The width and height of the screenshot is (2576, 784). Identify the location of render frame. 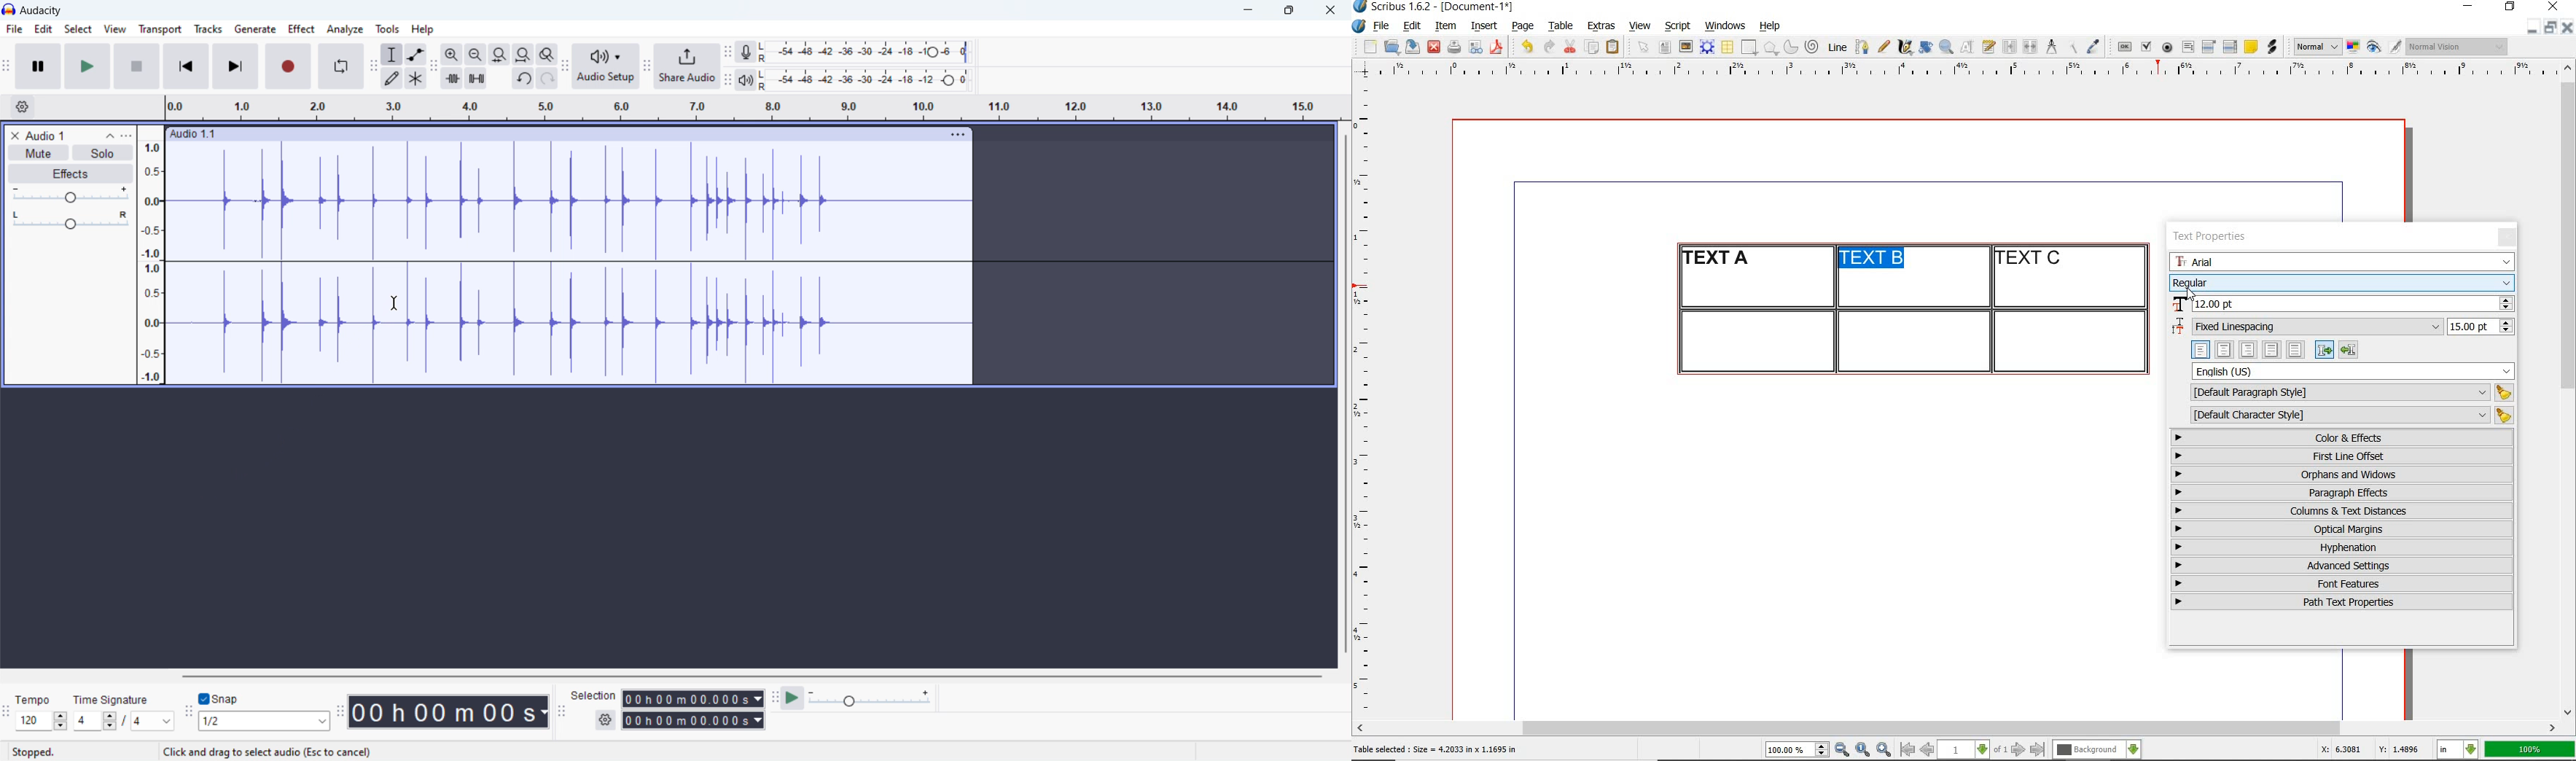
(1707, 47).